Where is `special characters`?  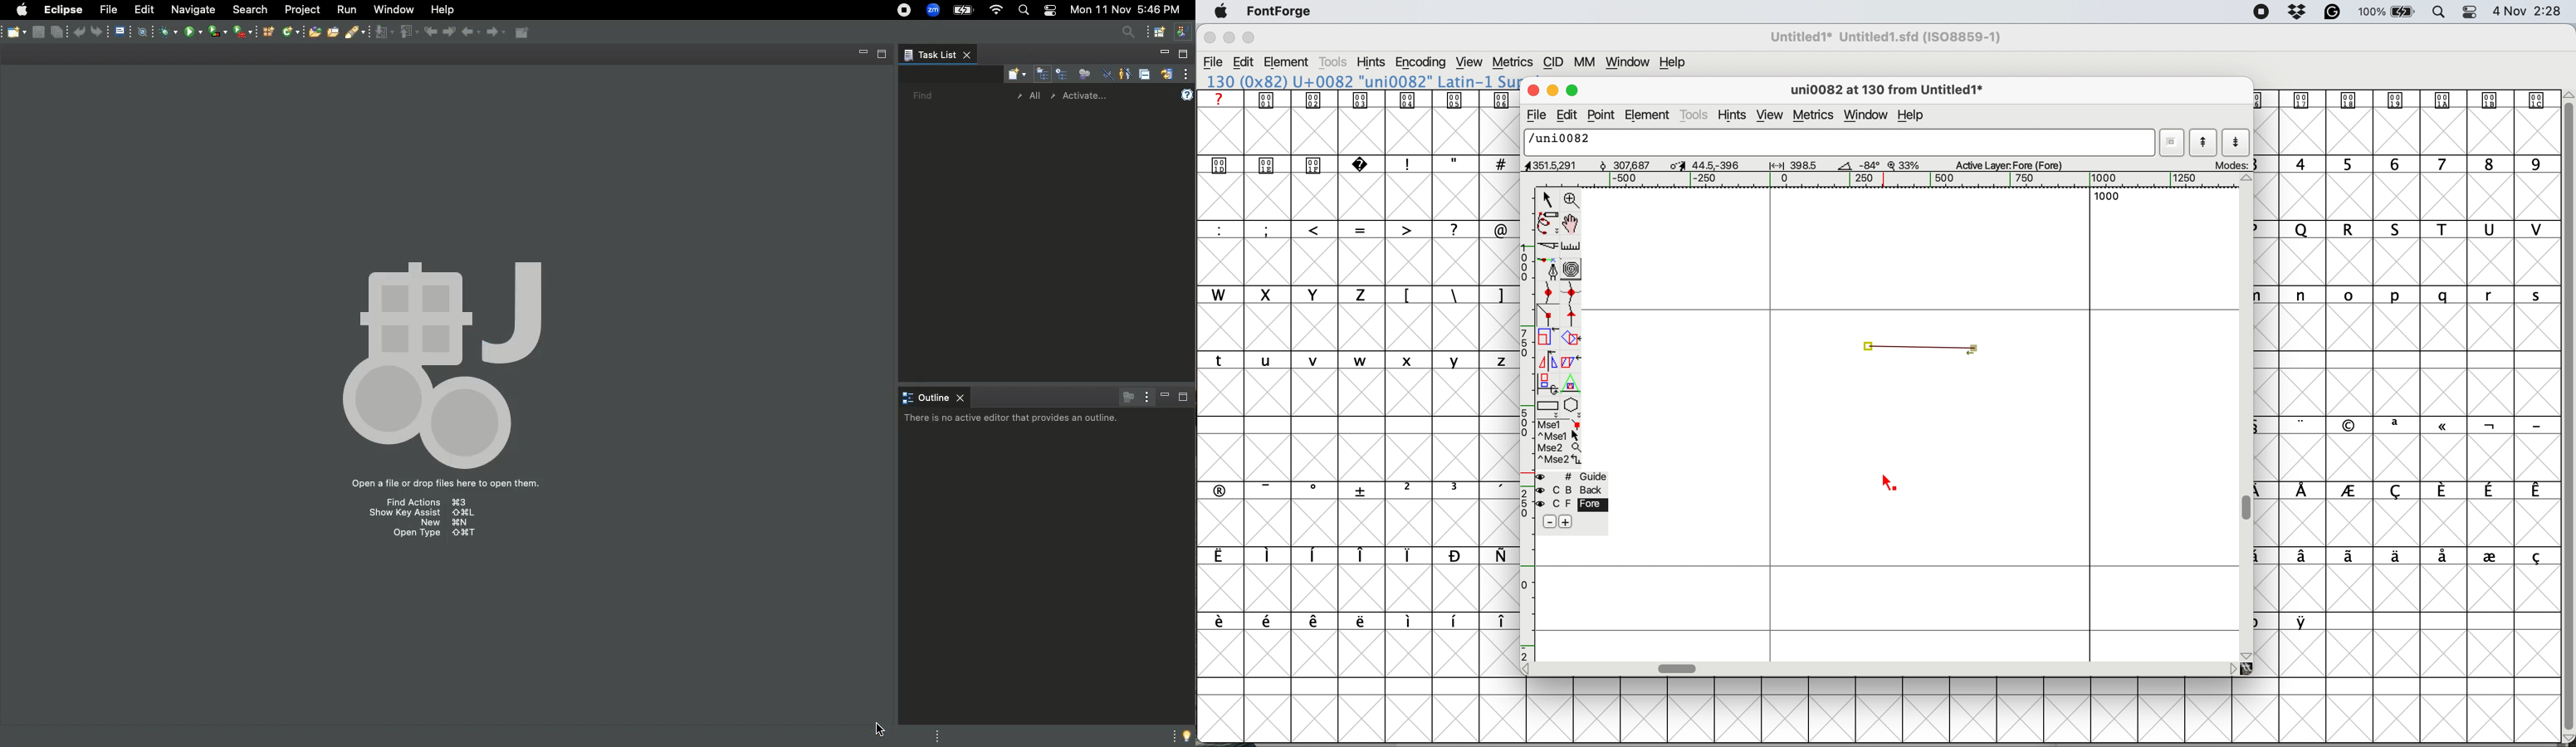
special characters is located at coordinates (1358, 229).